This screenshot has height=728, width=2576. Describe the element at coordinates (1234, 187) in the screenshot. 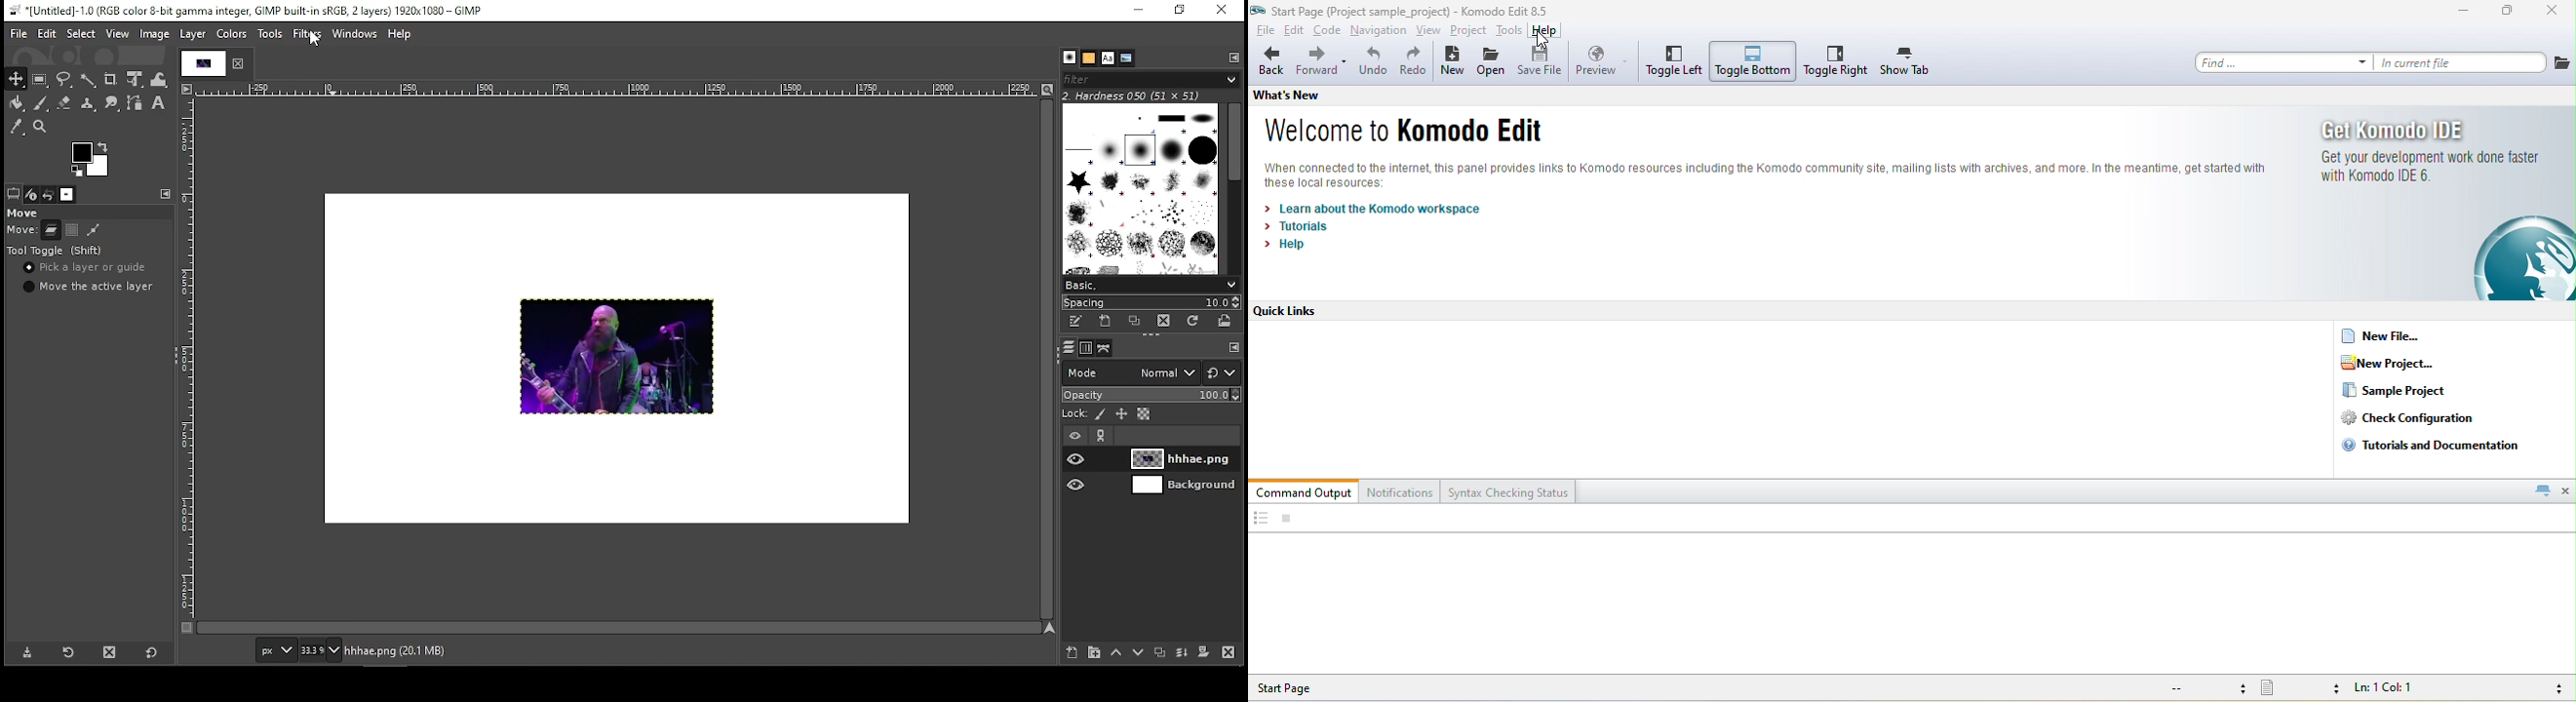

I see `scroll bar` at that location.